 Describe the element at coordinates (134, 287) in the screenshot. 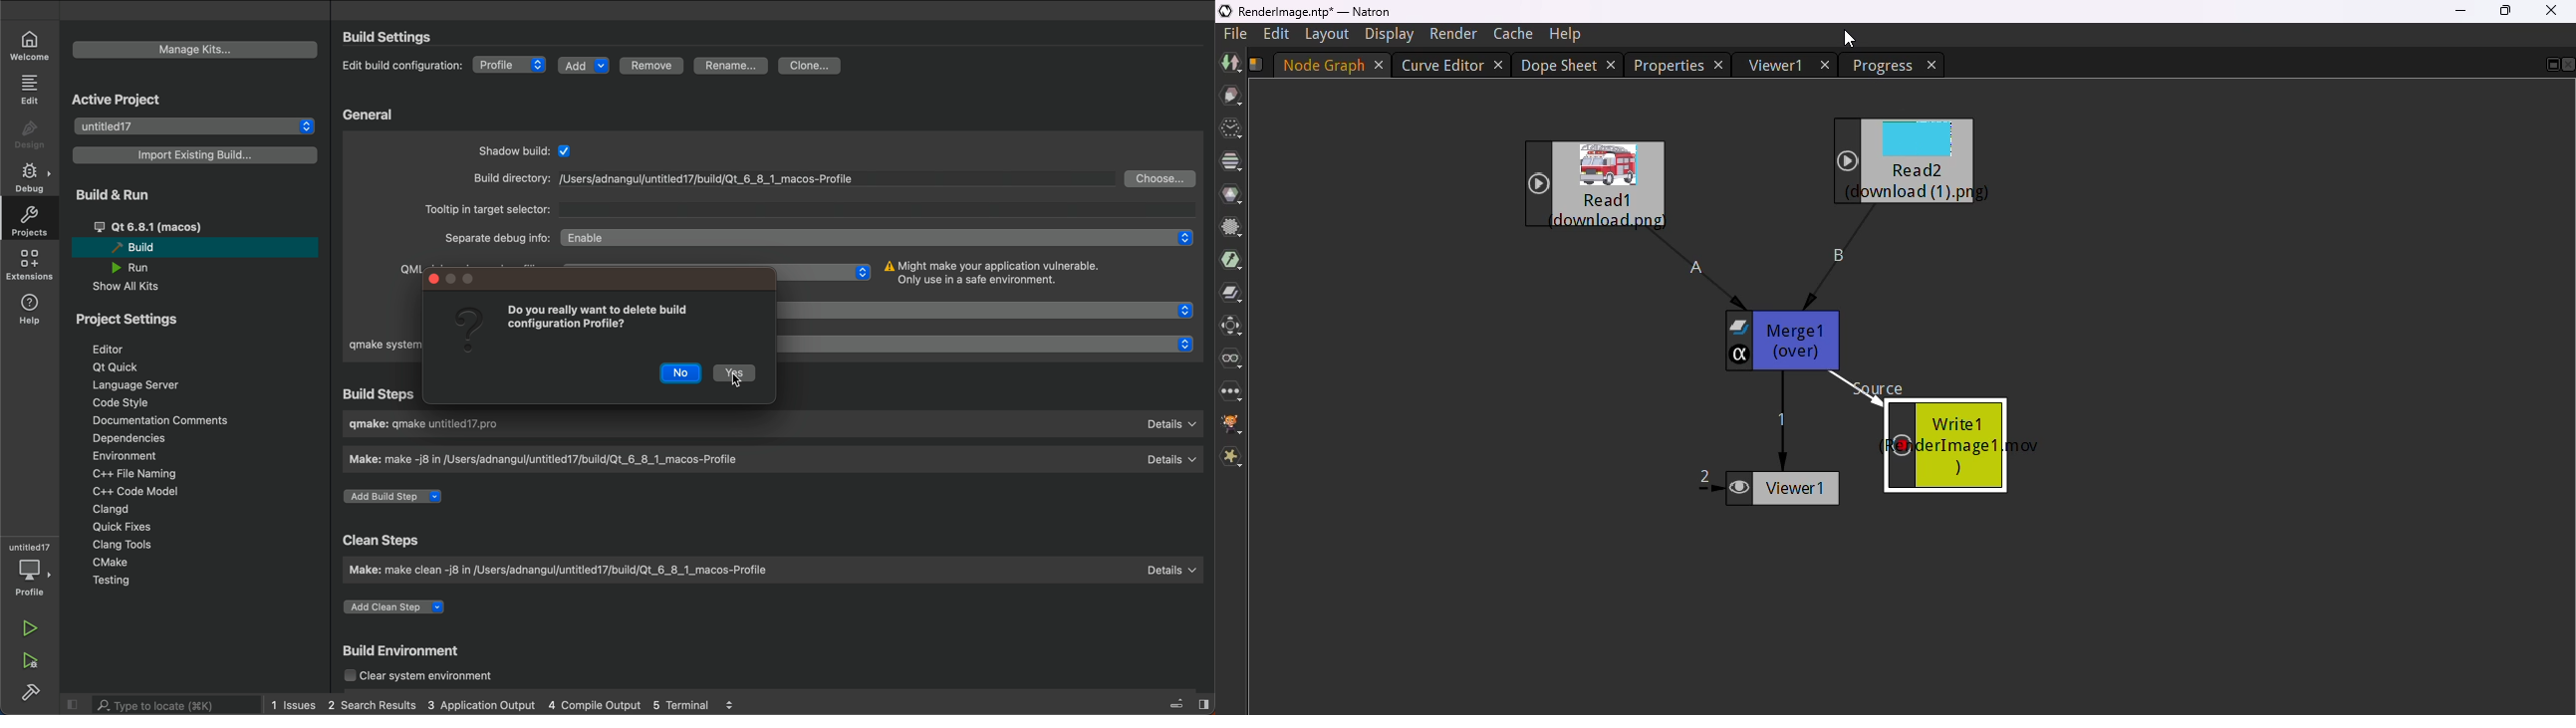

I see `show all kits` at that location.